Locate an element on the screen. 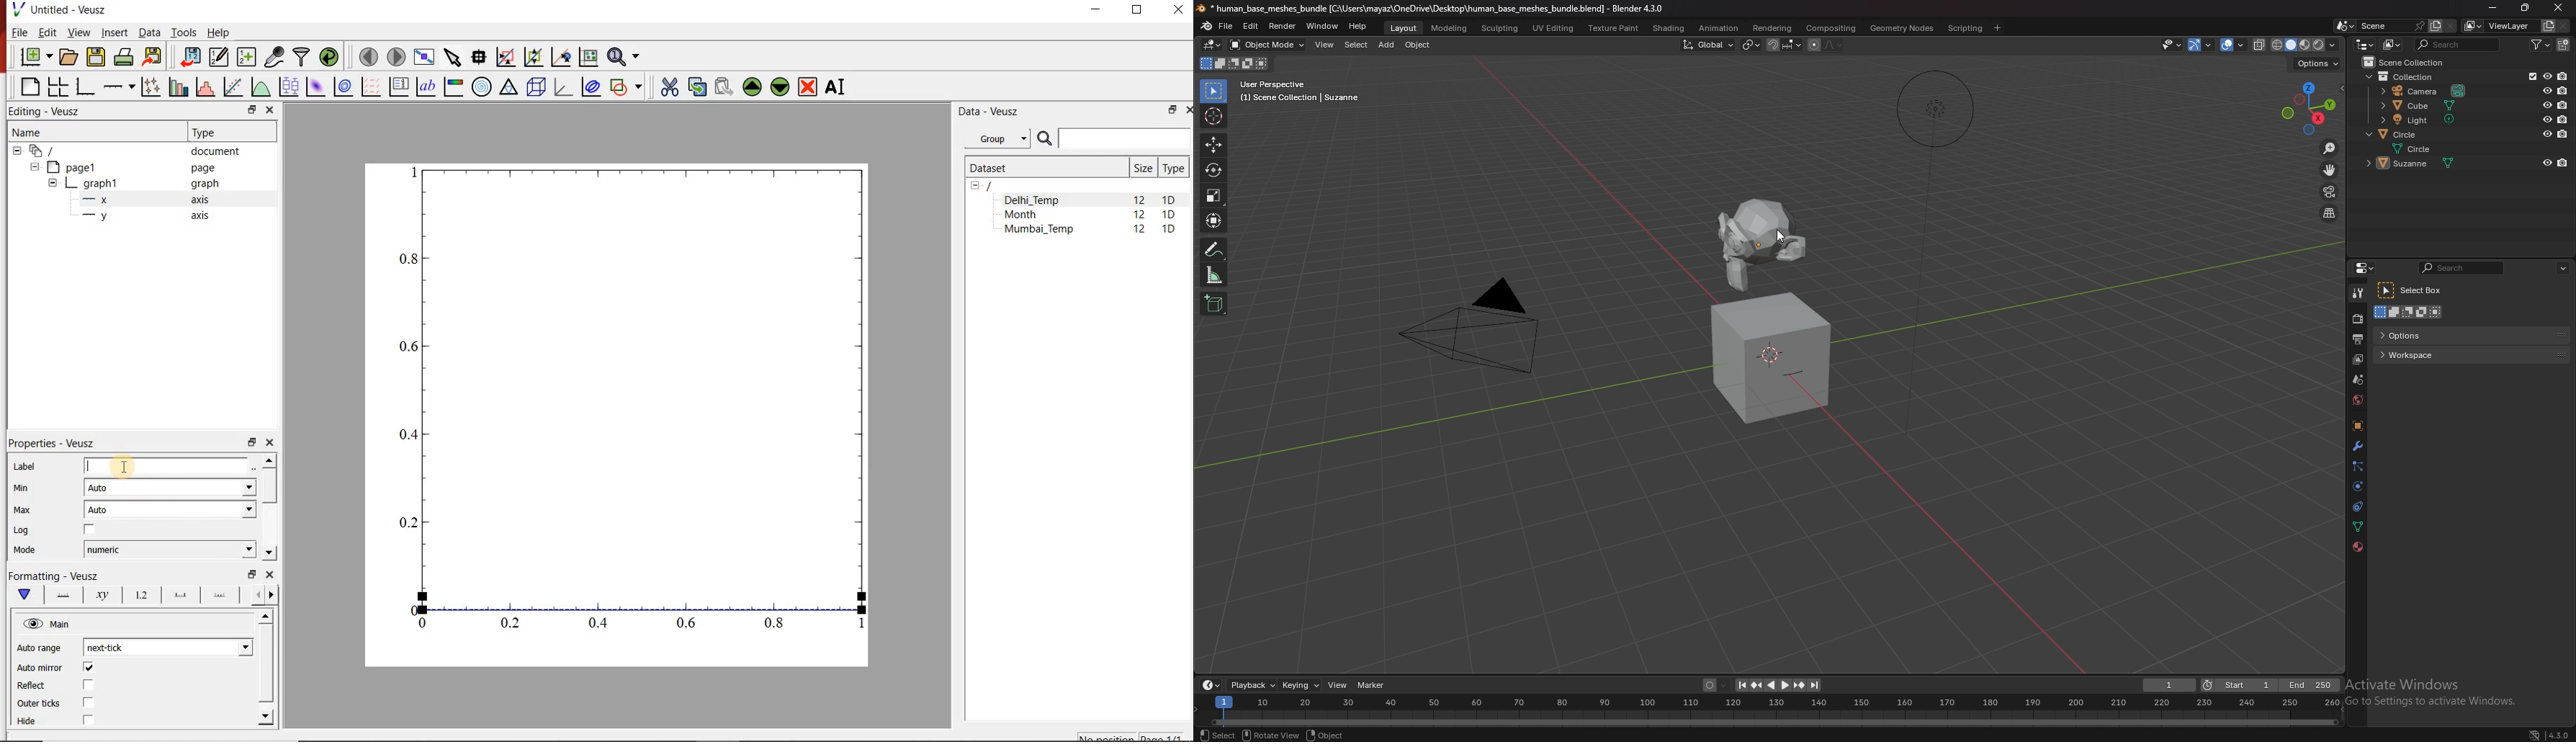 This screenshot has width=2576, height=756. View is located at coordinates (78, 32).